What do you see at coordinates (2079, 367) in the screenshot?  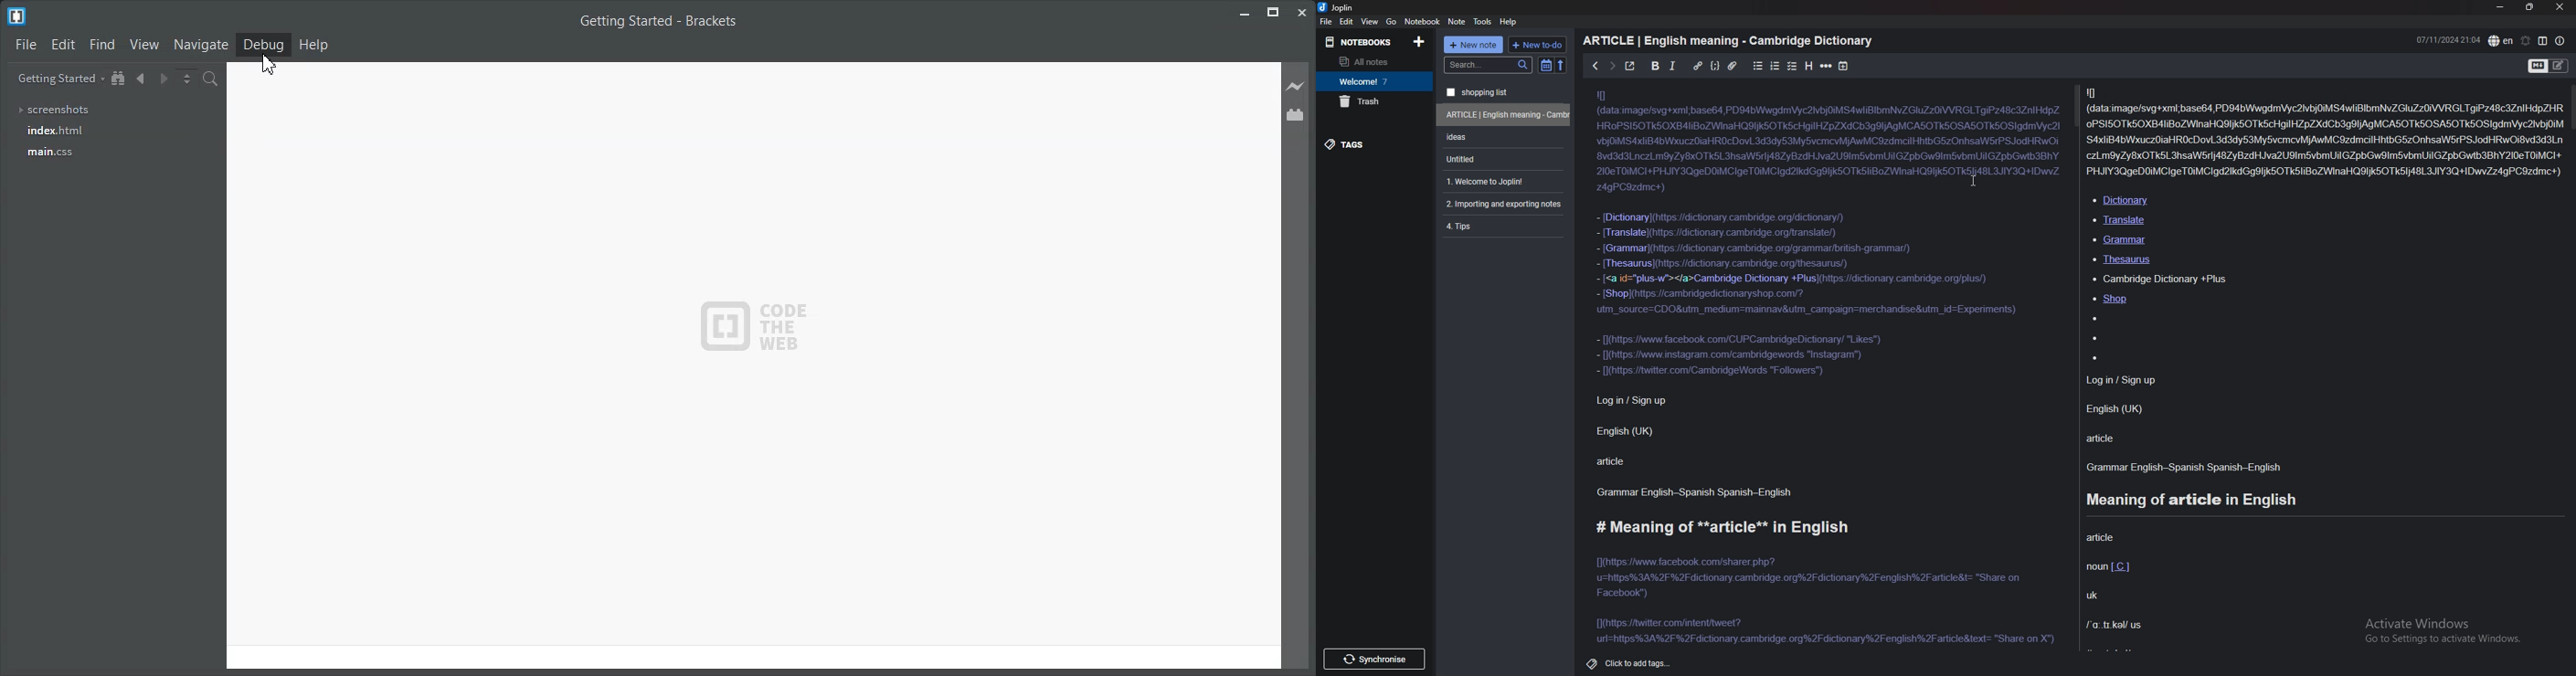 I see `content` at bounding box center [2079, 367].